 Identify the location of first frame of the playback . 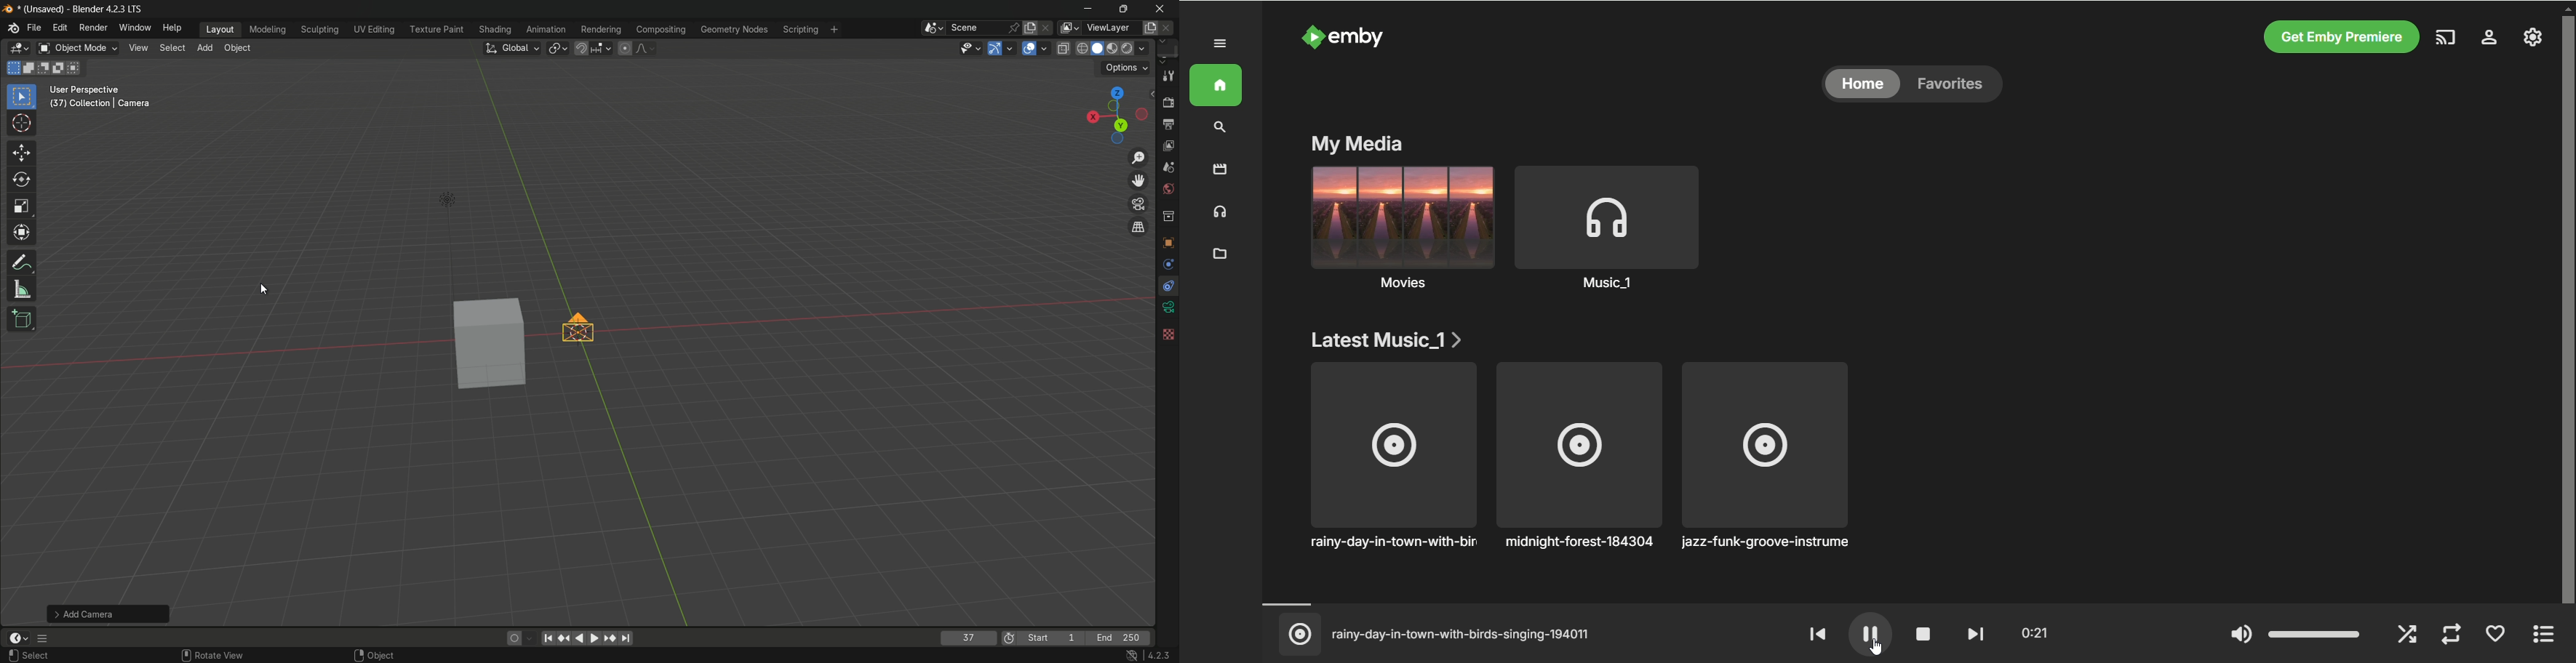
(1054, 637).